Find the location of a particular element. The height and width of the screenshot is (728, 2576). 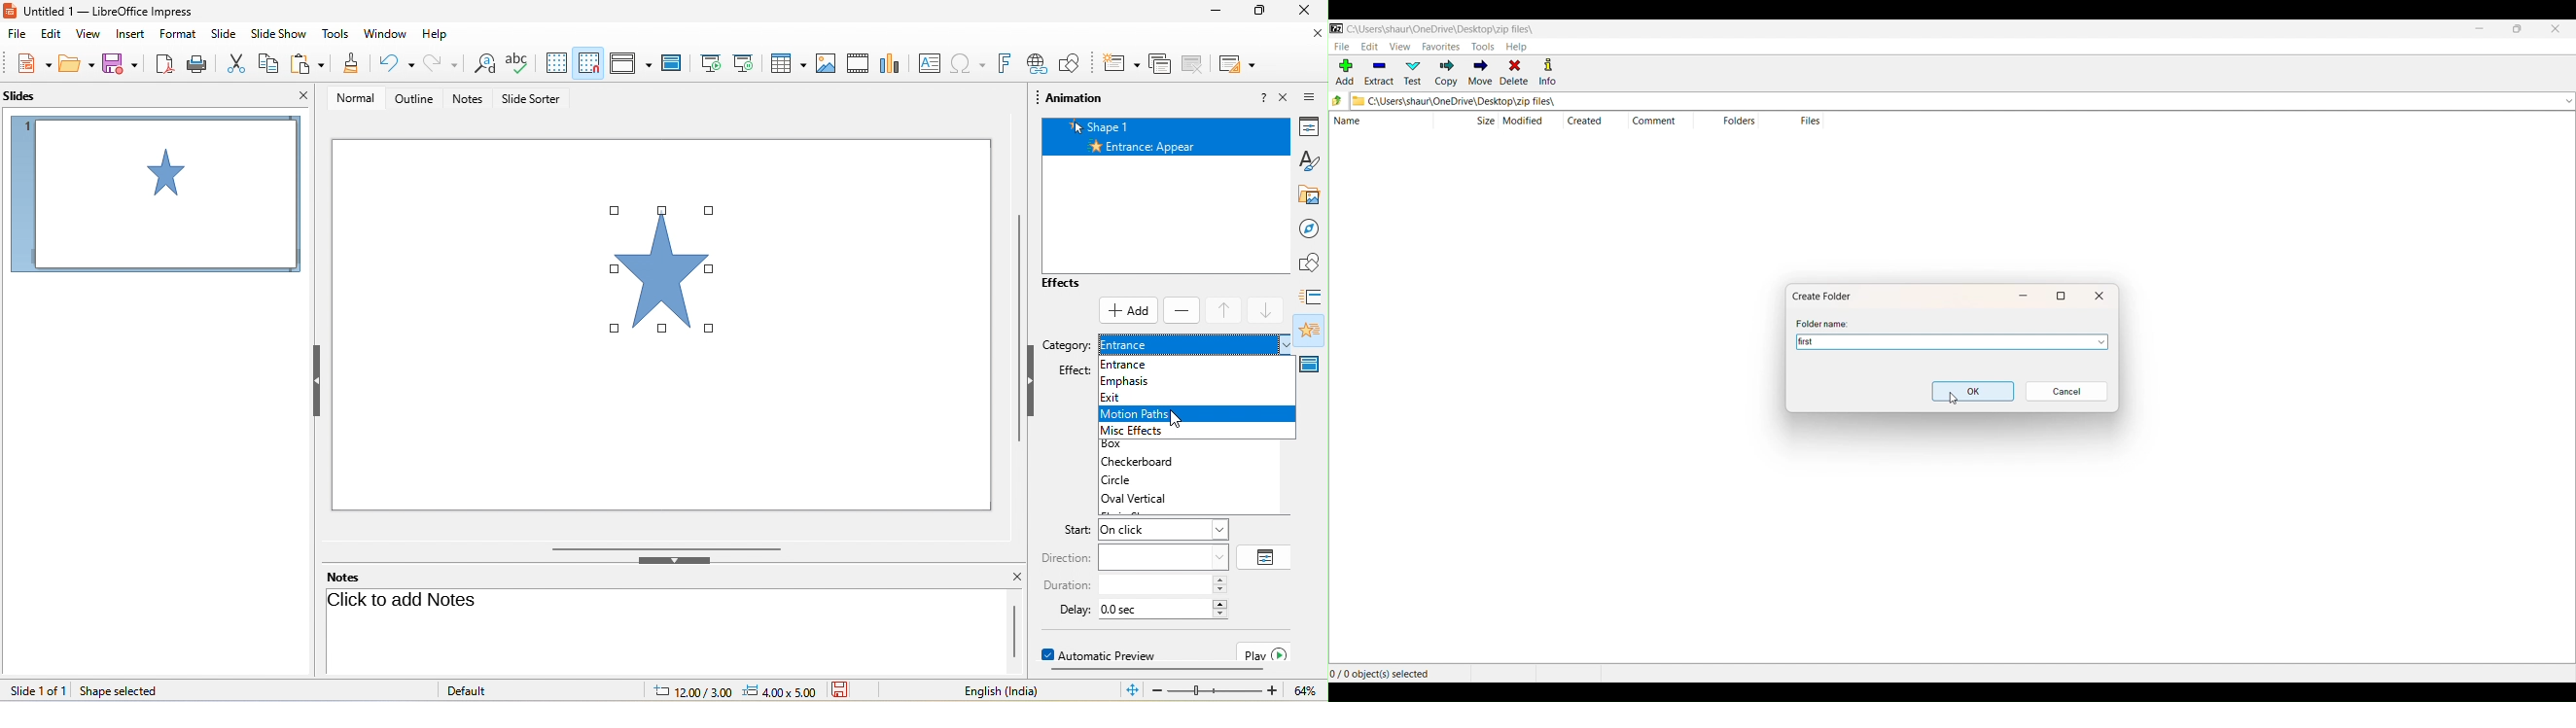

decrease delay is located at coordinates (1220, 614).